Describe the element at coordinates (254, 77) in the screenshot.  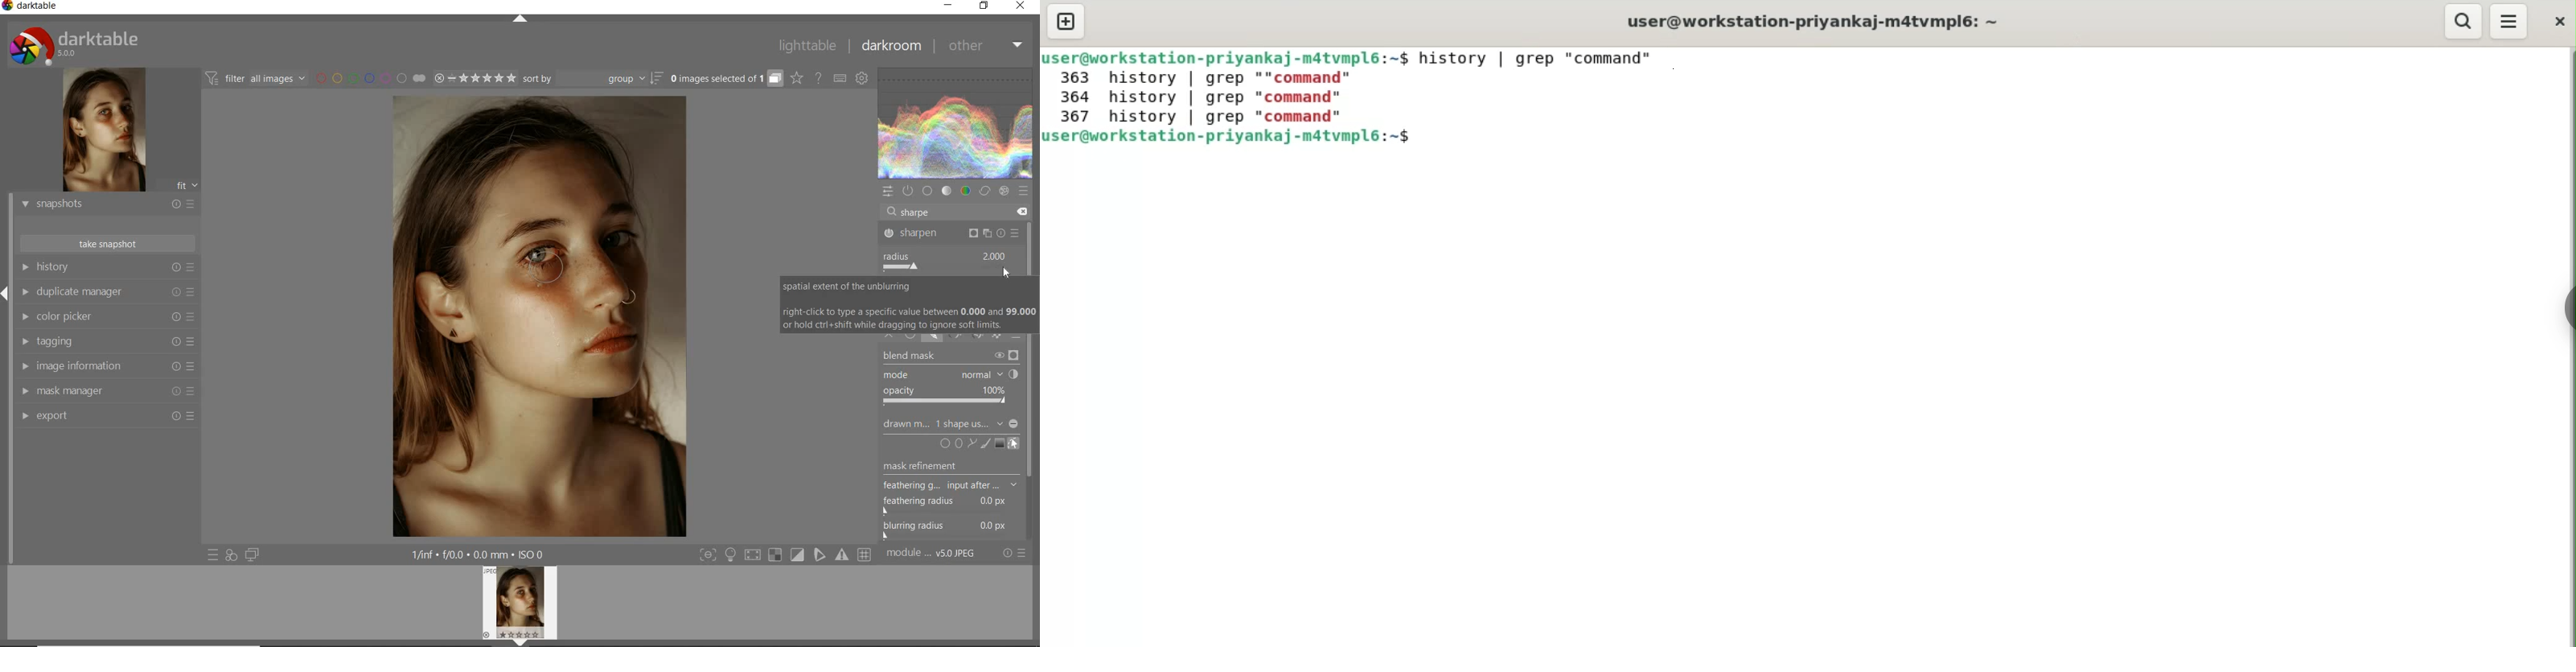
I see `filter images based on their modules` at that location.